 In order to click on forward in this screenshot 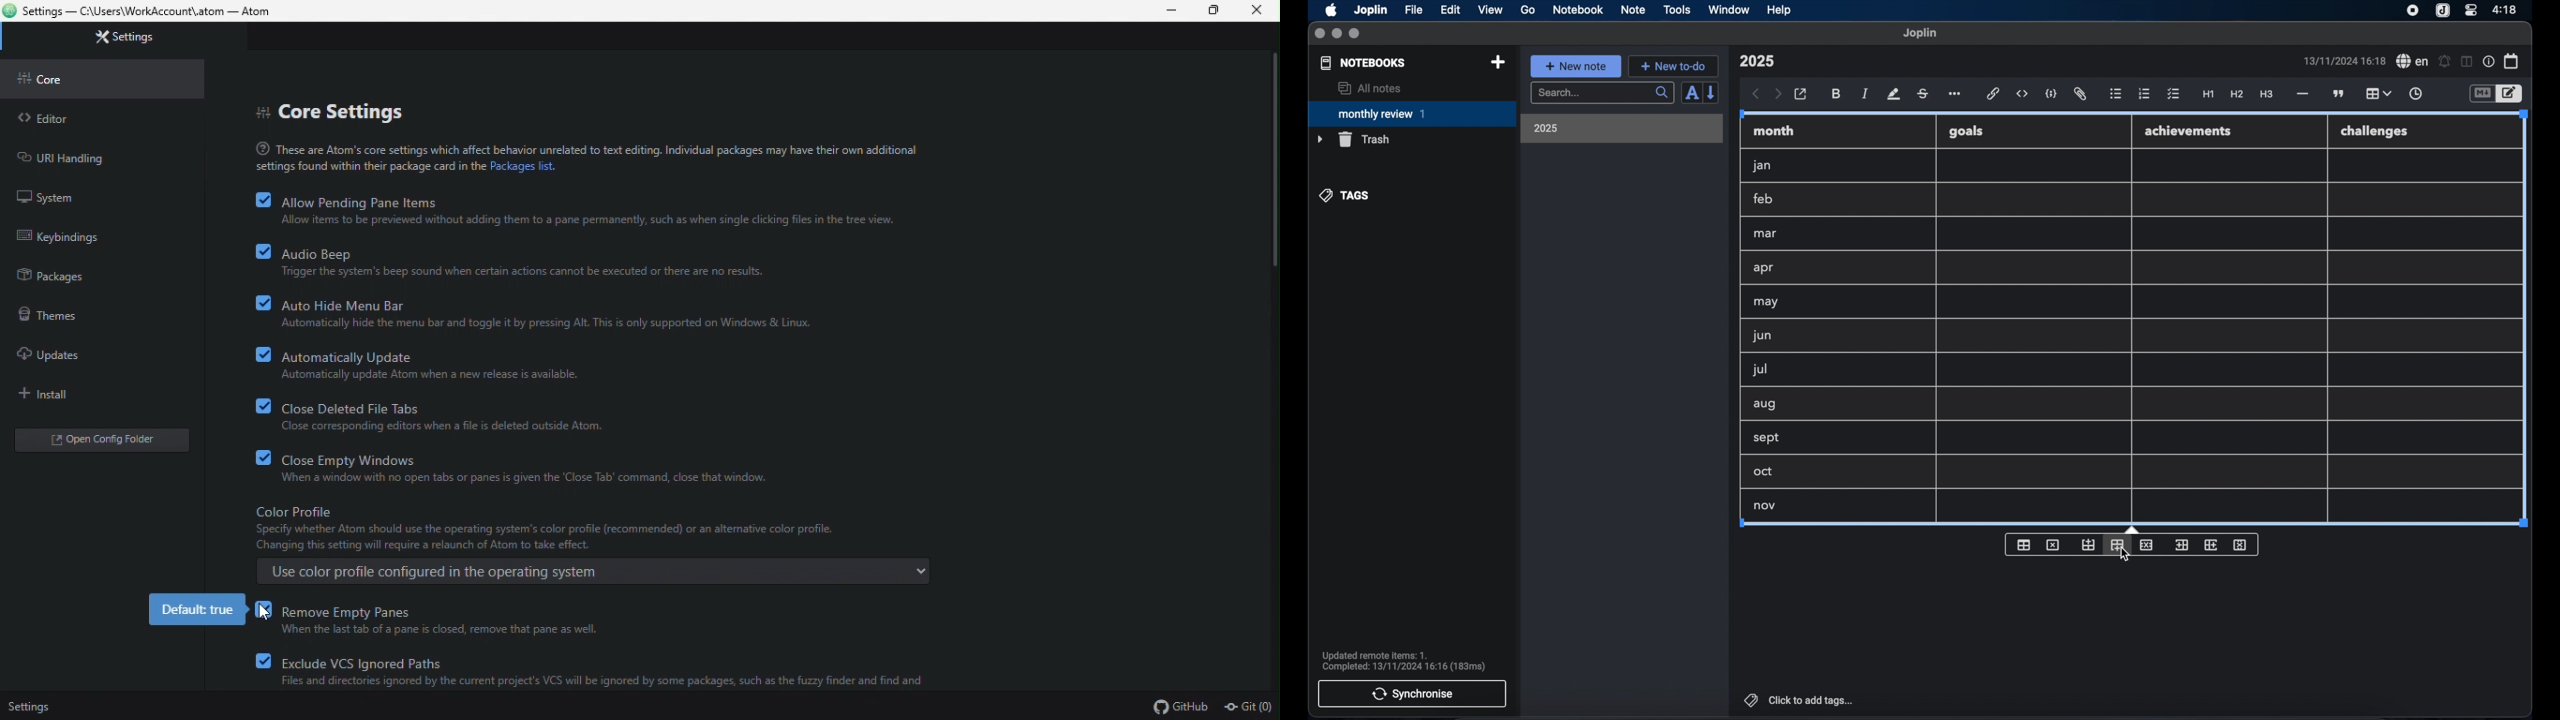, I will do `click(1778, 95)`.